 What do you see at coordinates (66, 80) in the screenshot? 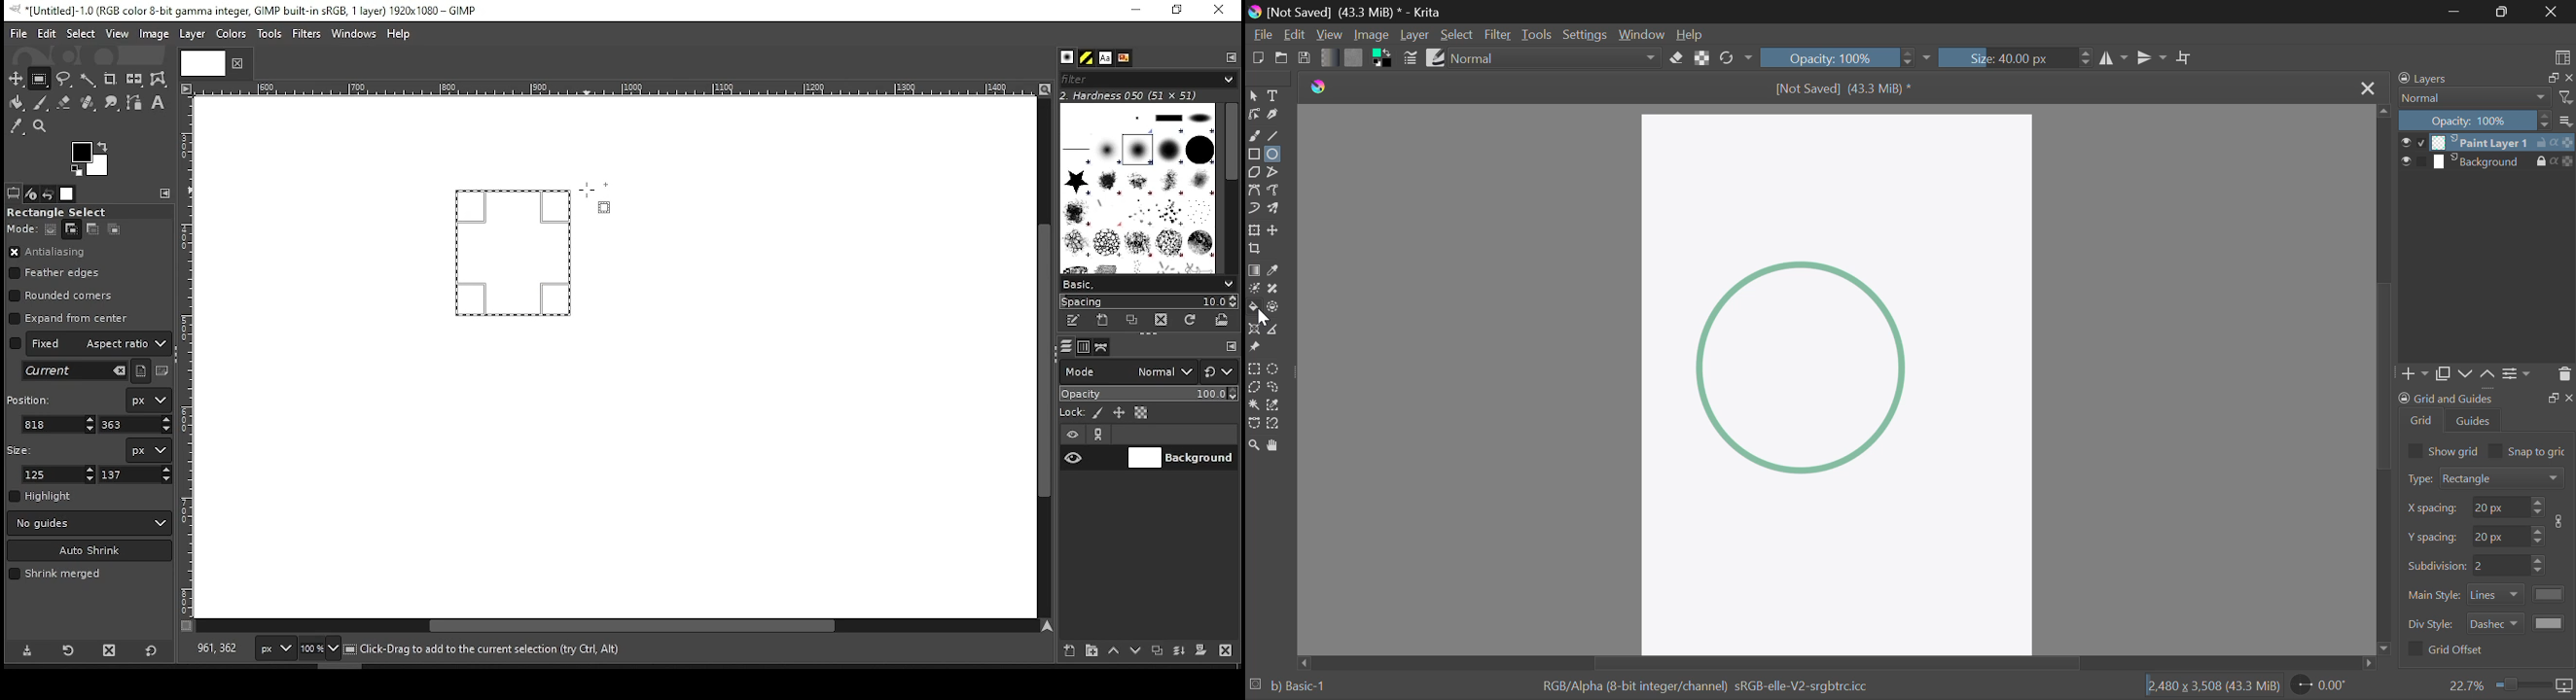
I see `free selection tool` at bounding box center [66, 80].